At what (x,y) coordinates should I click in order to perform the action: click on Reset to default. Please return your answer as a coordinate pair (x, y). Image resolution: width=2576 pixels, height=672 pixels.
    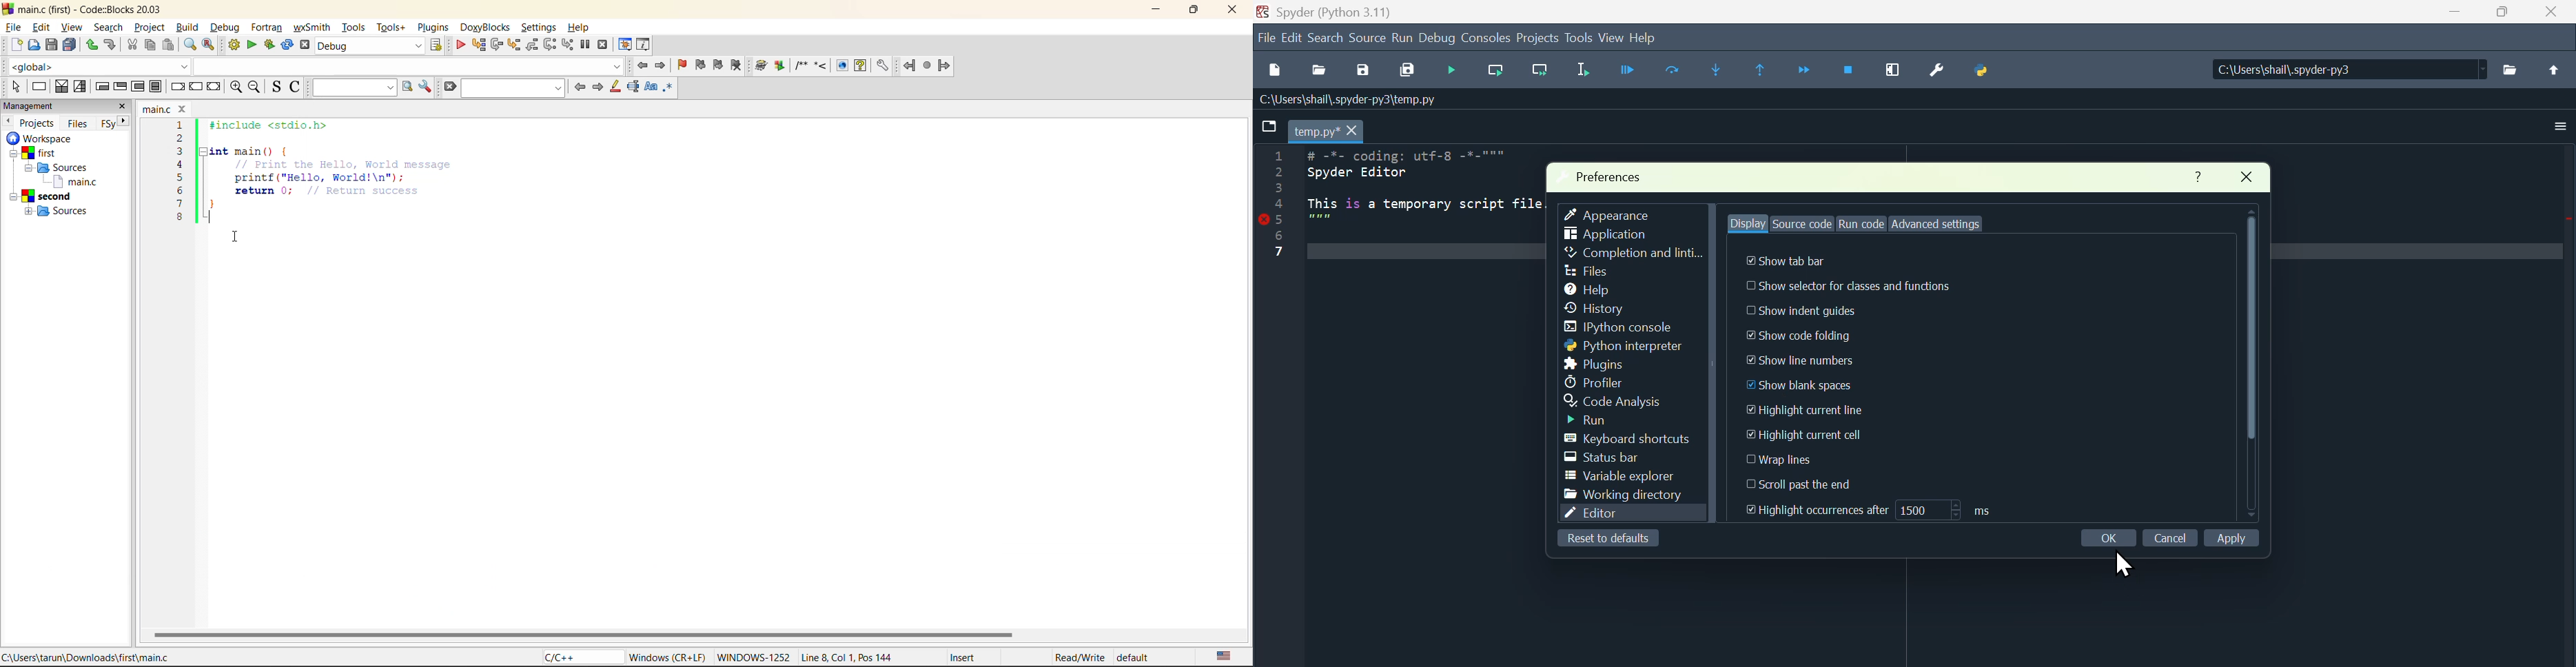
    Looking at the image, I should click on (1612, 538).